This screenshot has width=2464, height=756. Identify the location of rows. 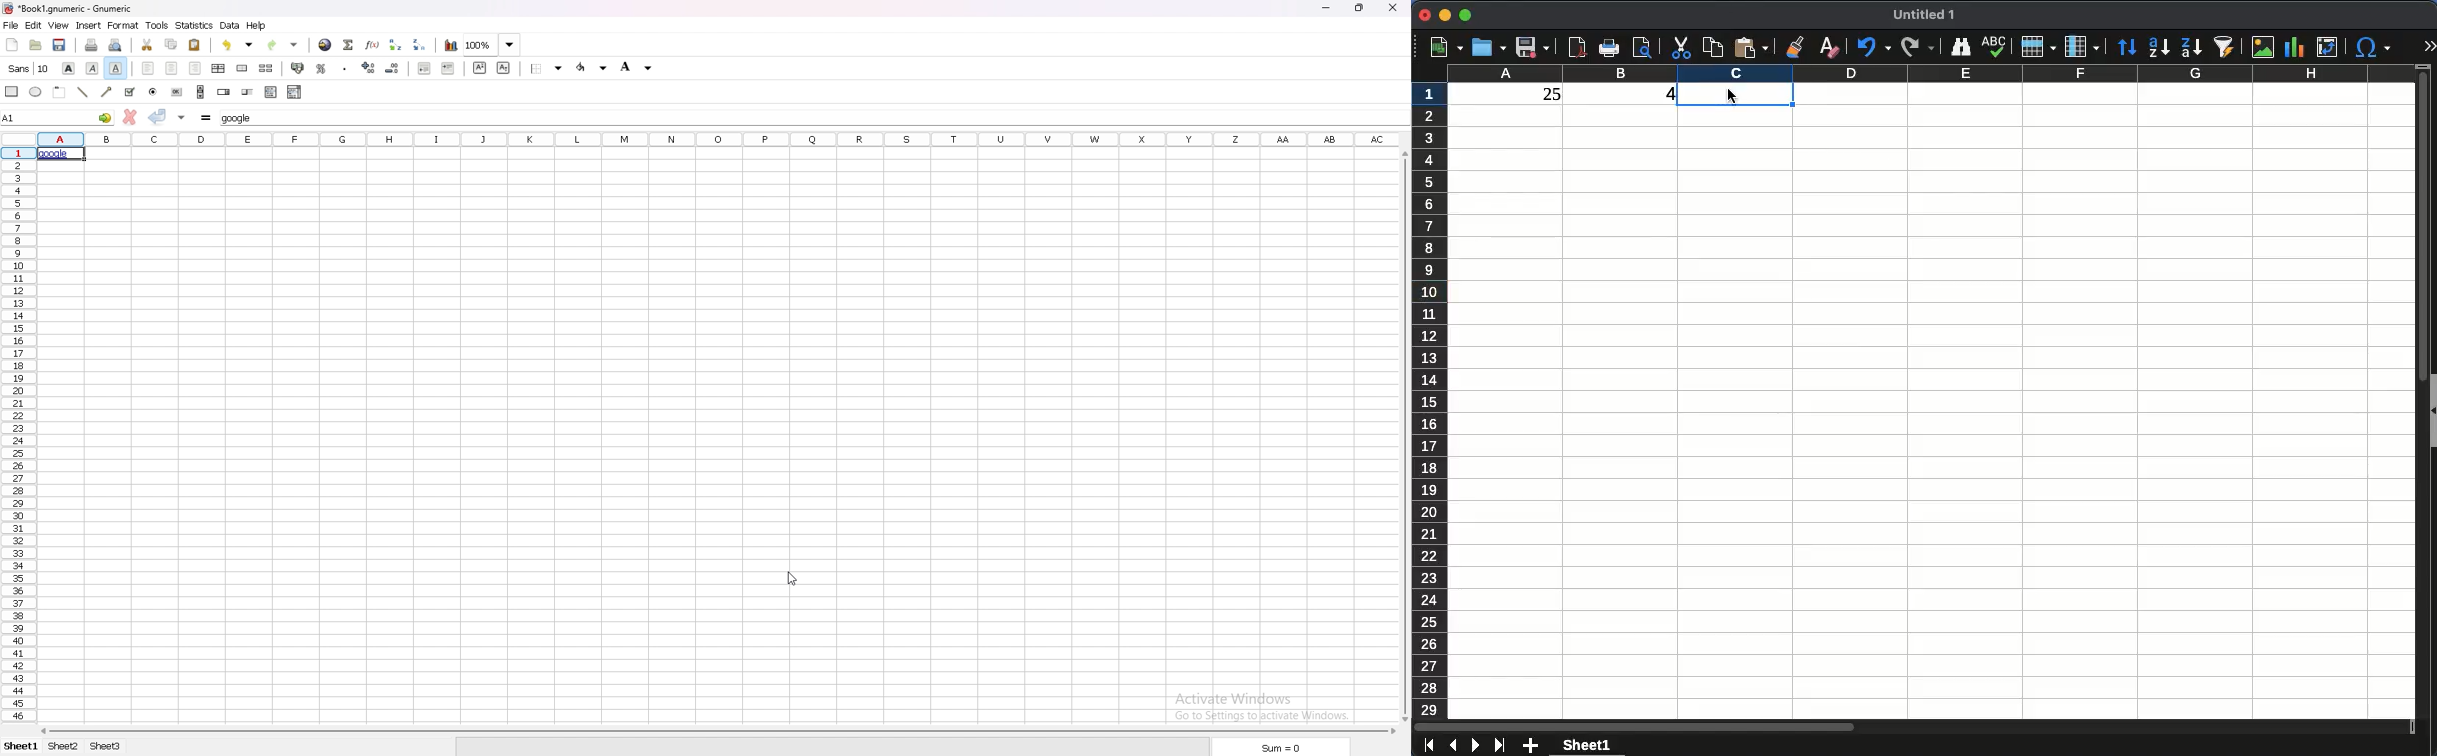
(2039, 46).